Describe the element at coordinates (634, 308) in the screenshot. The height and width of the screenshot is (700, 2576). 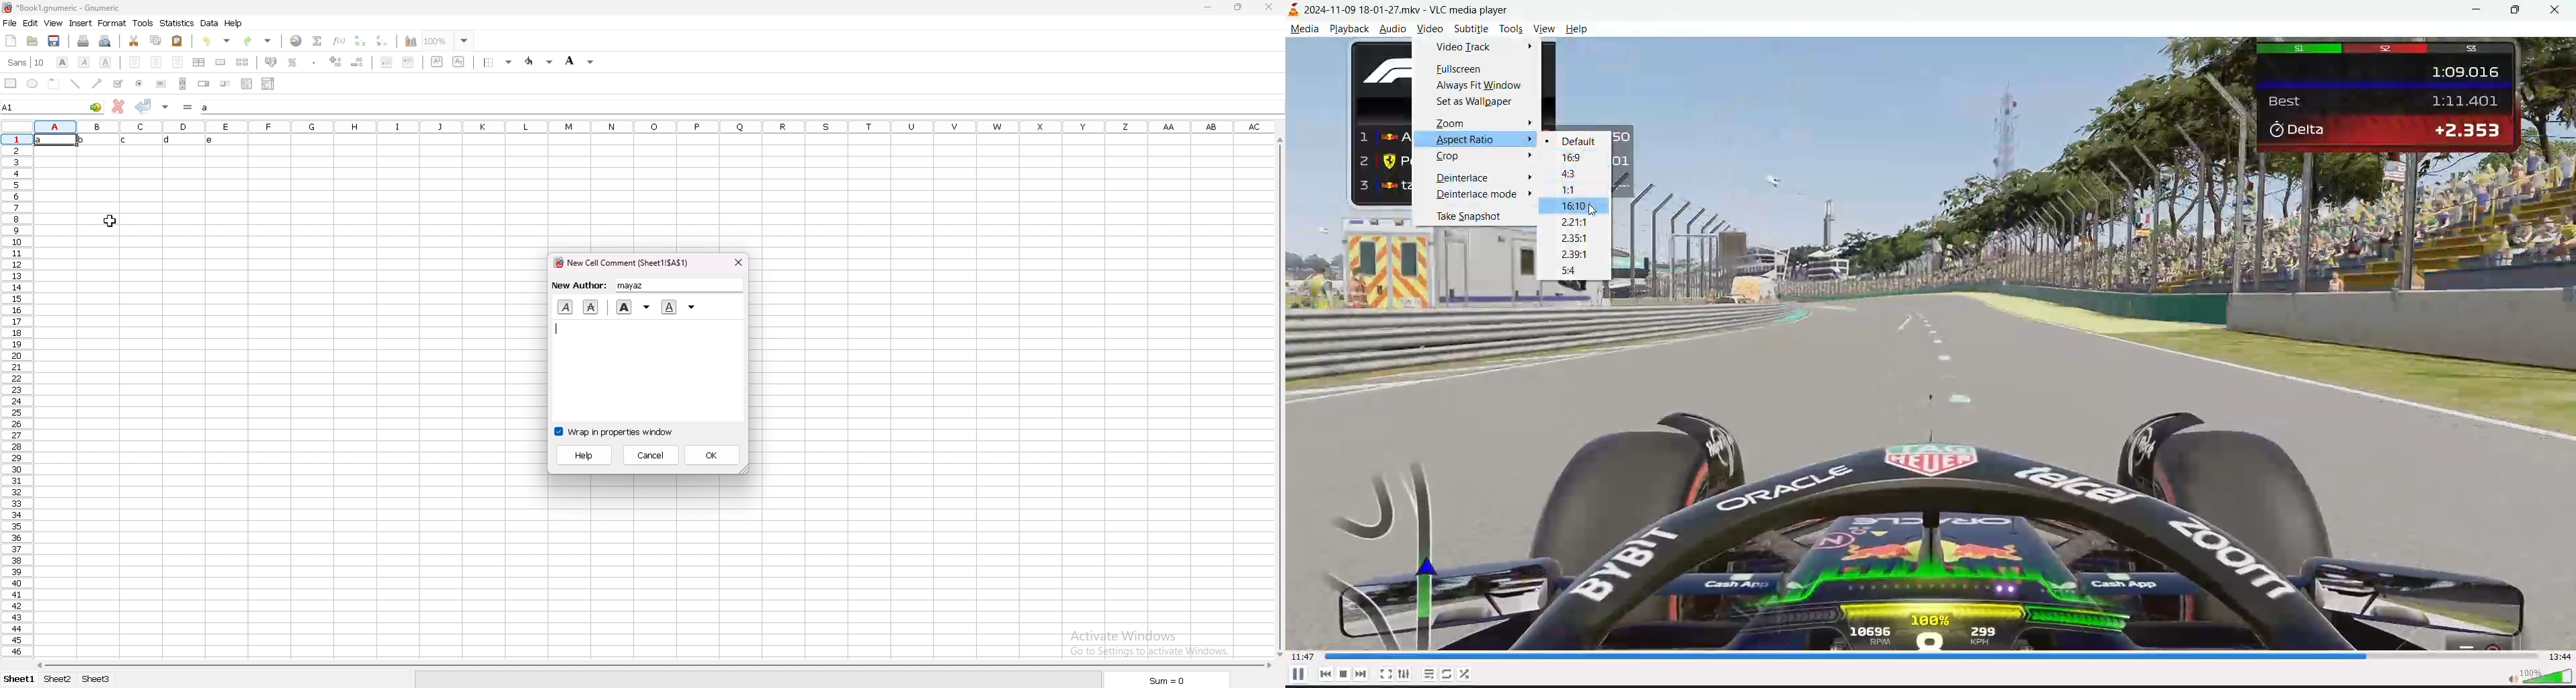
I see `bold` at that location.